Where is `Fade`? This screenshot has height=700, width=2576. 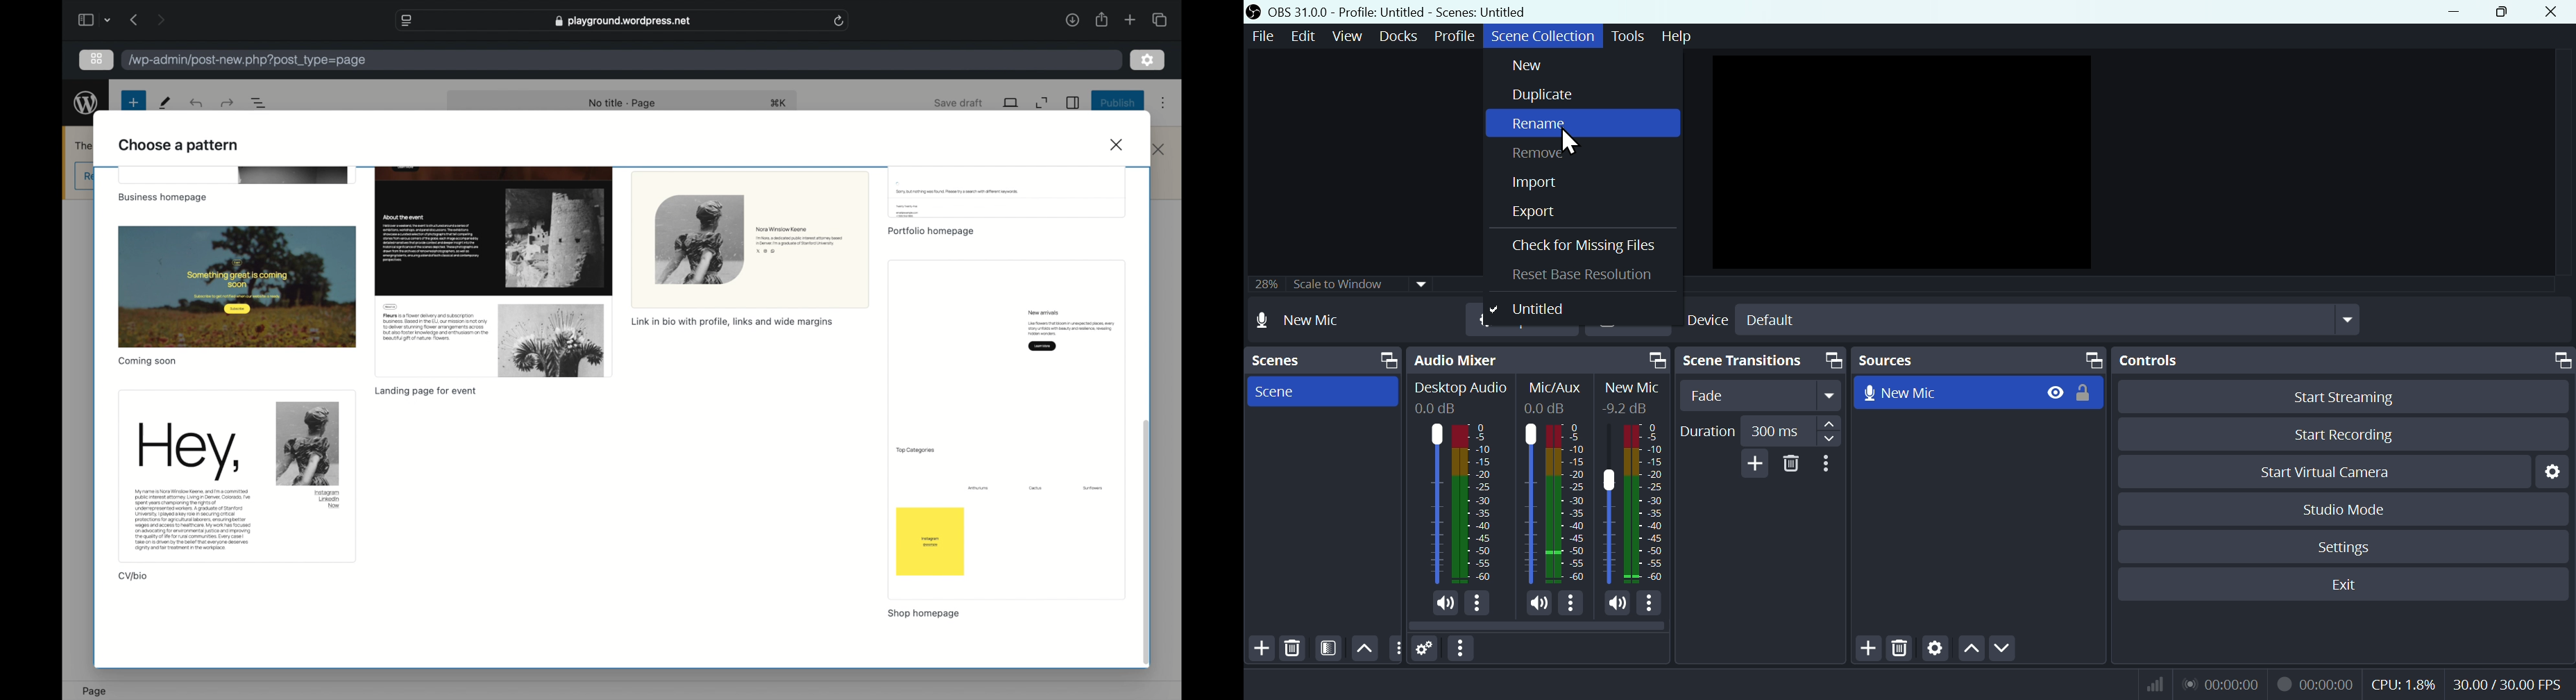 Fade is located at coordinates (1762, 396).